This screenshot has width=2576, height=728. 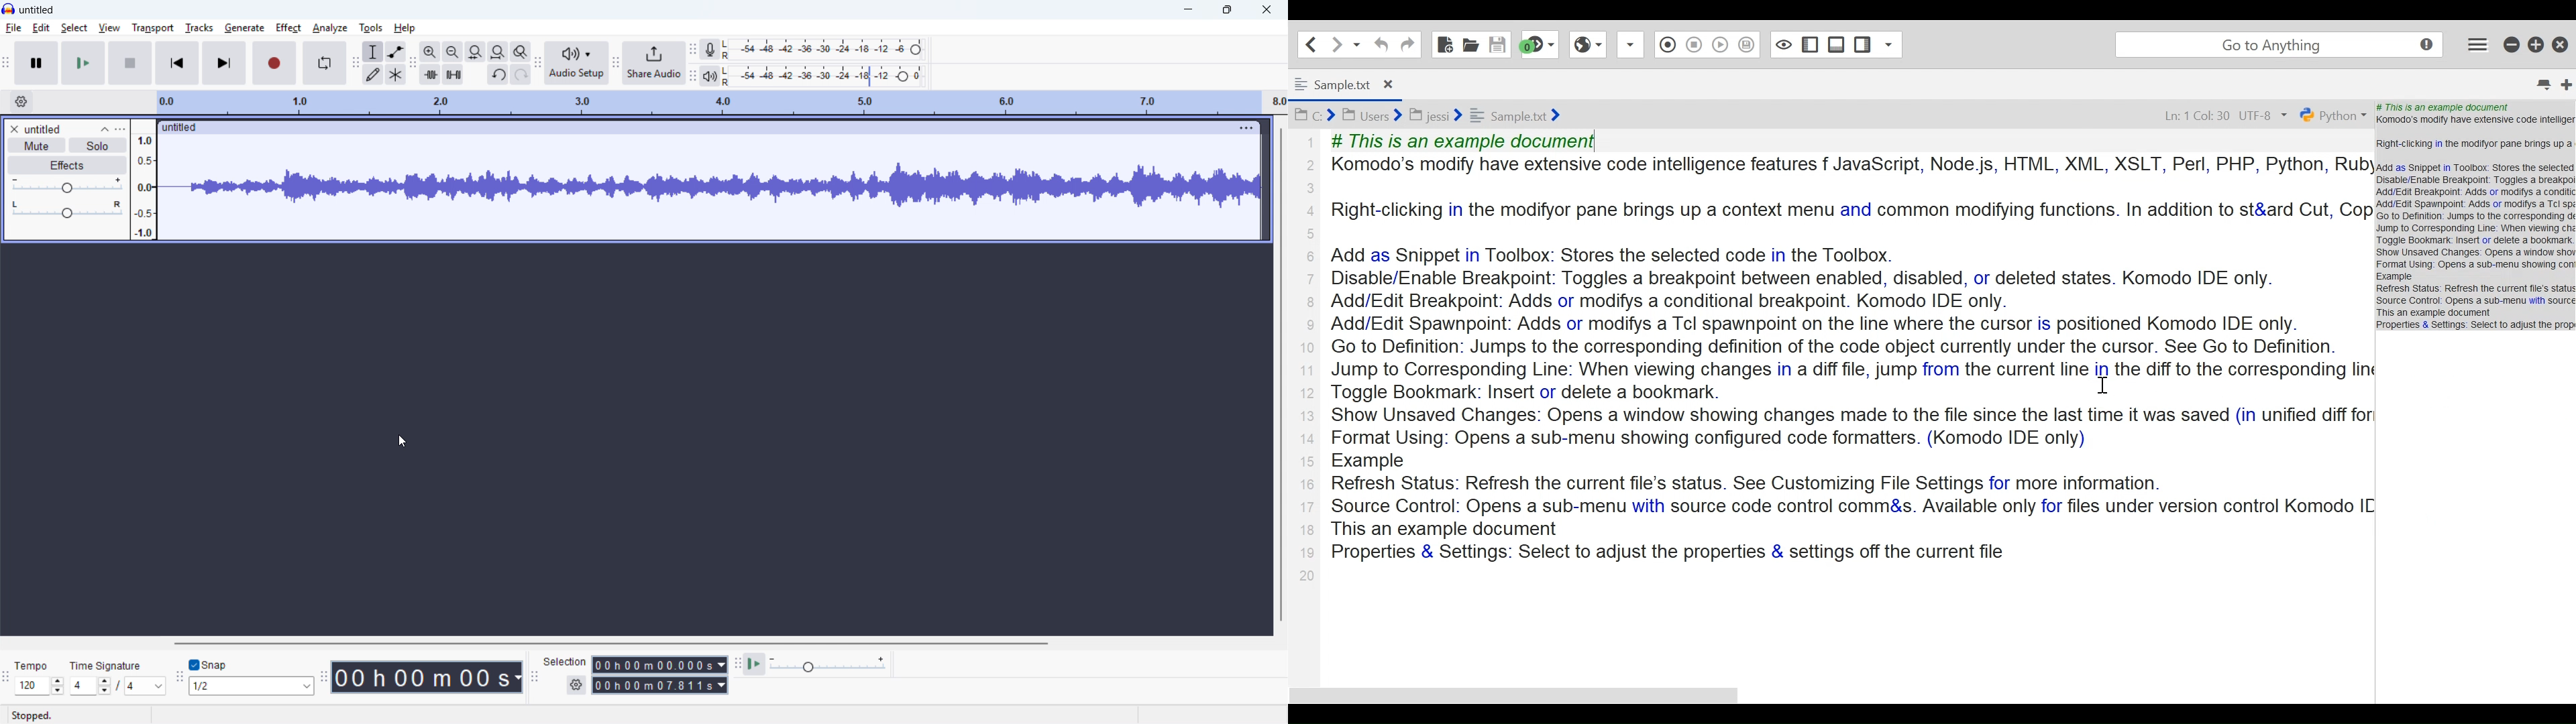 I want to click on List all tabs, so click(x=2538, y=82).